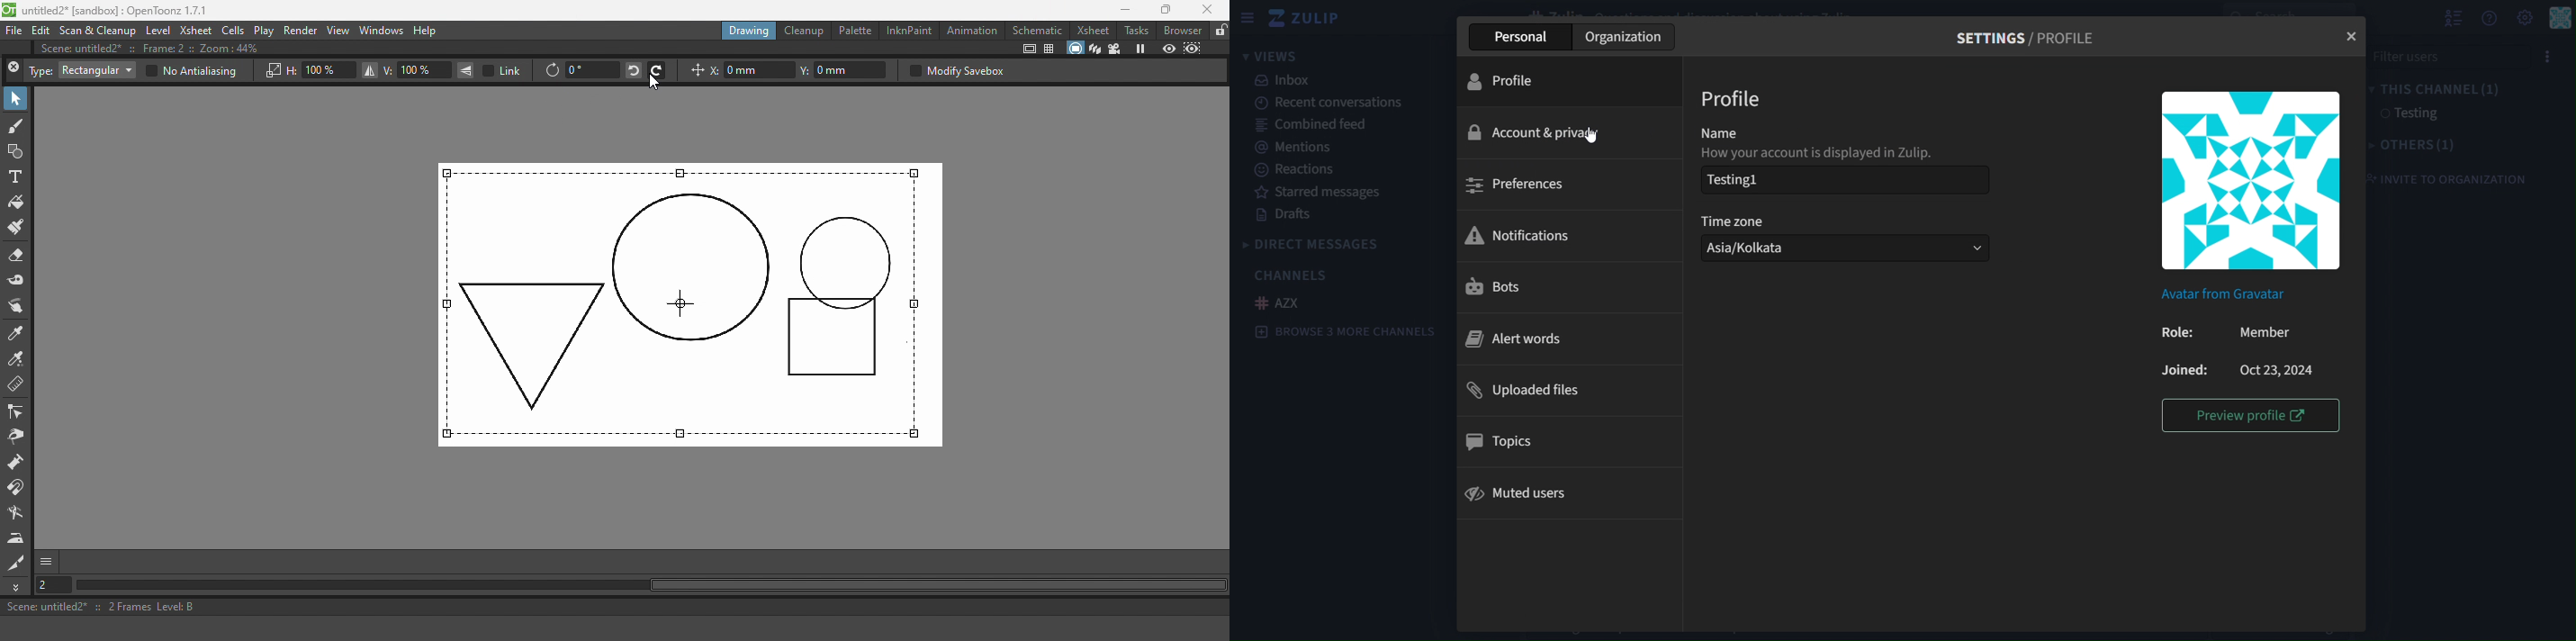 The height and width of the screenshot is (644, 2576). I want to click on setting, so click(2525, 17).